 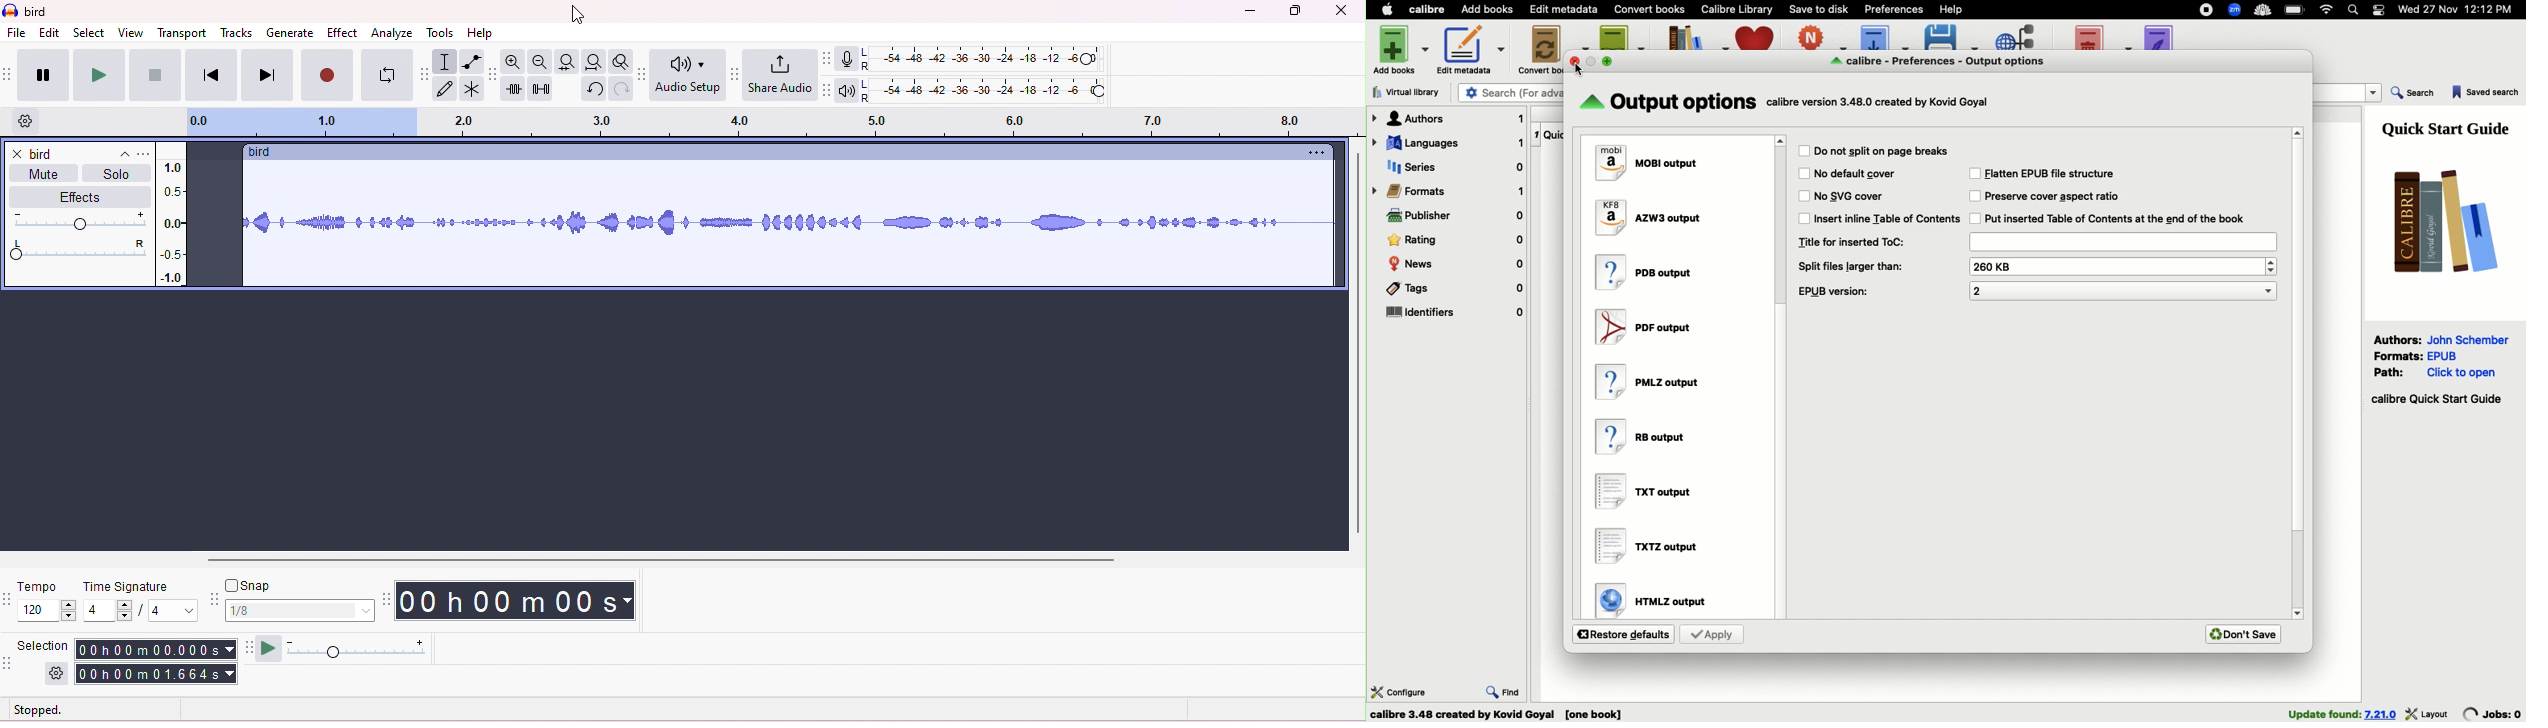 What do you see at coordinates (492, 73) in the screenshot?
I see `edit tools` at bounding box center [492, 73].